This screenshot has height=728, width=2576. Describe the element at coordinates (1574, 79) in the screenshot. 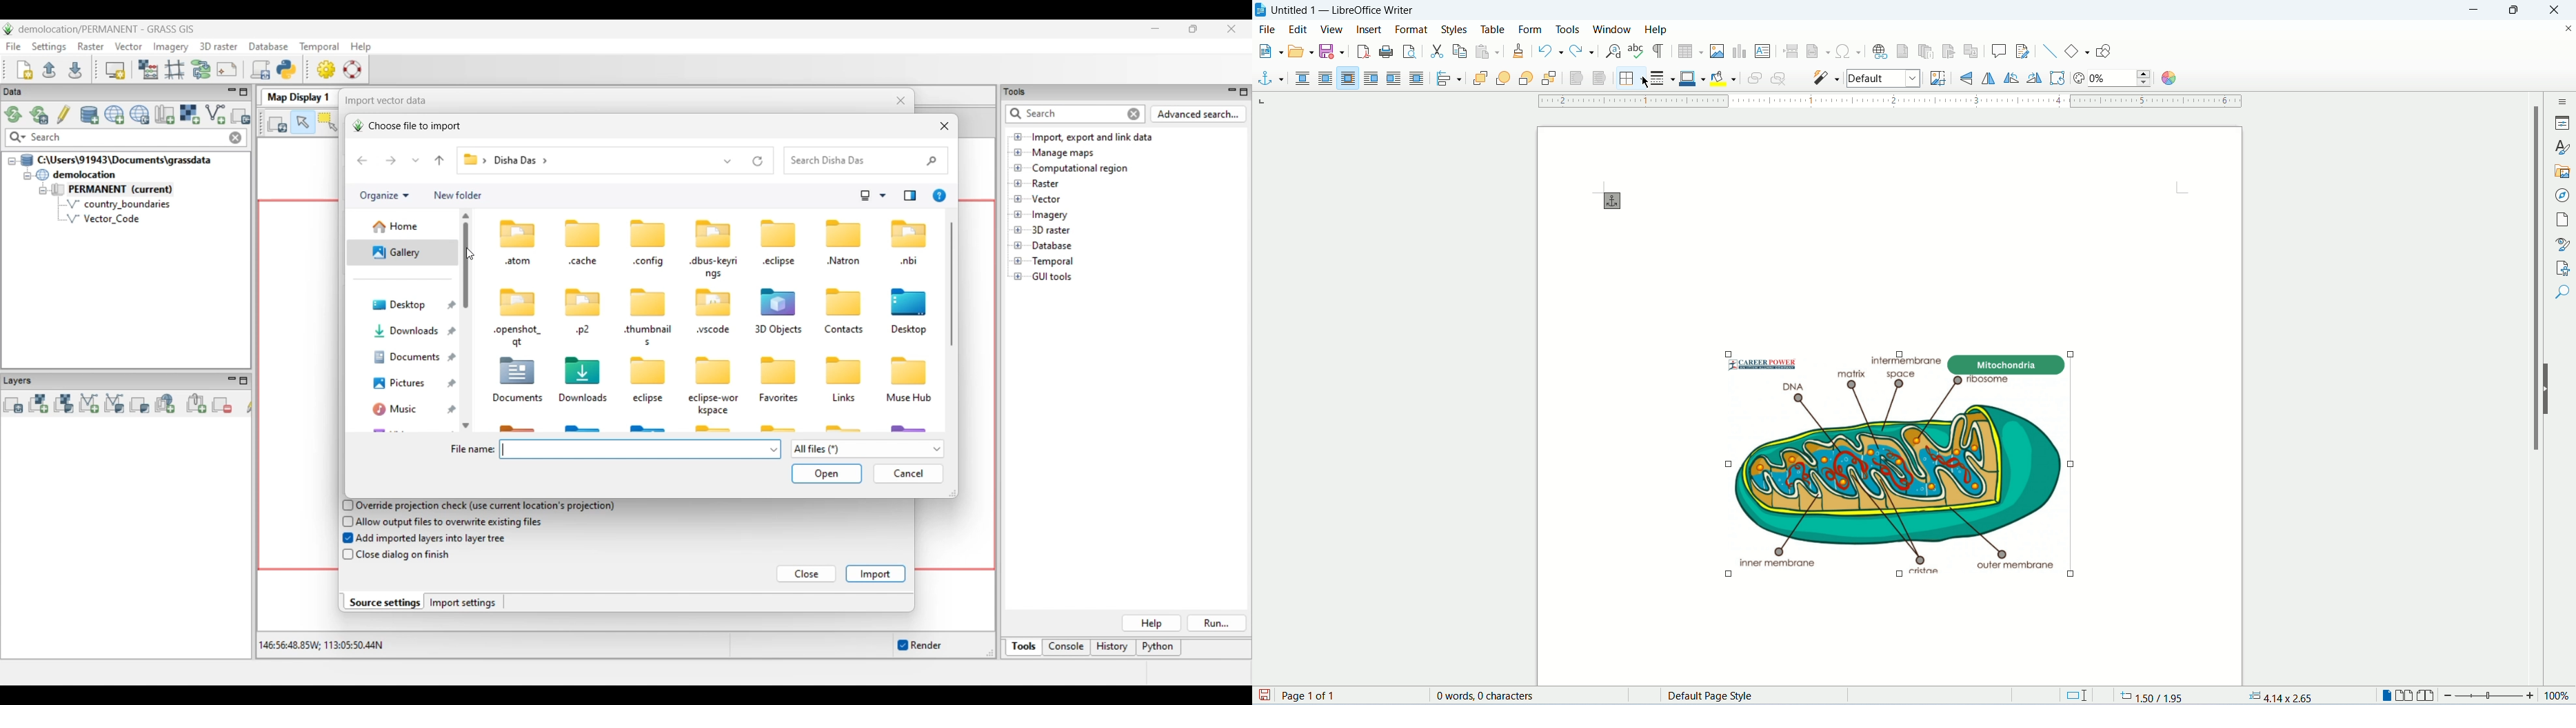

I see `to foreground` at that location.